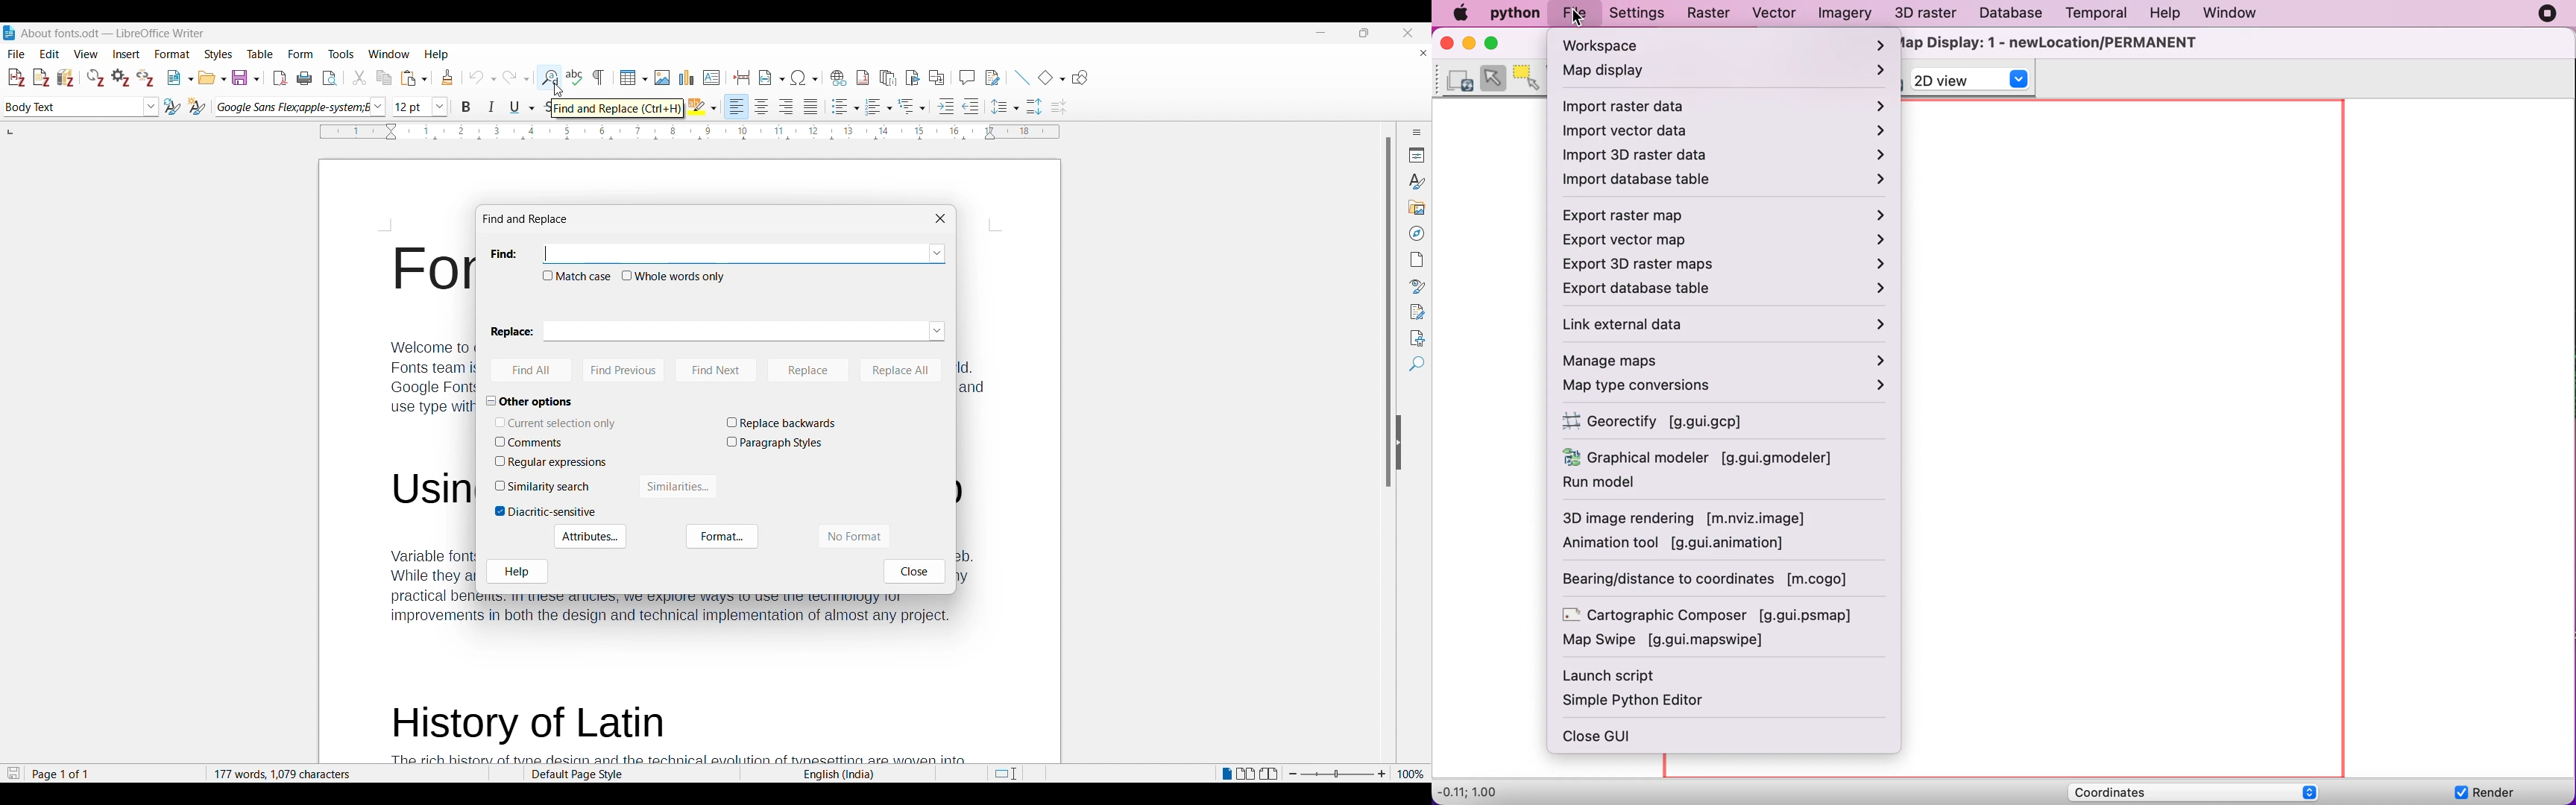  What do you see at coordinates (1059, 107) in the screenshot?
I see `Decrease paragraph spacing` at bounding box center [1059, 107].